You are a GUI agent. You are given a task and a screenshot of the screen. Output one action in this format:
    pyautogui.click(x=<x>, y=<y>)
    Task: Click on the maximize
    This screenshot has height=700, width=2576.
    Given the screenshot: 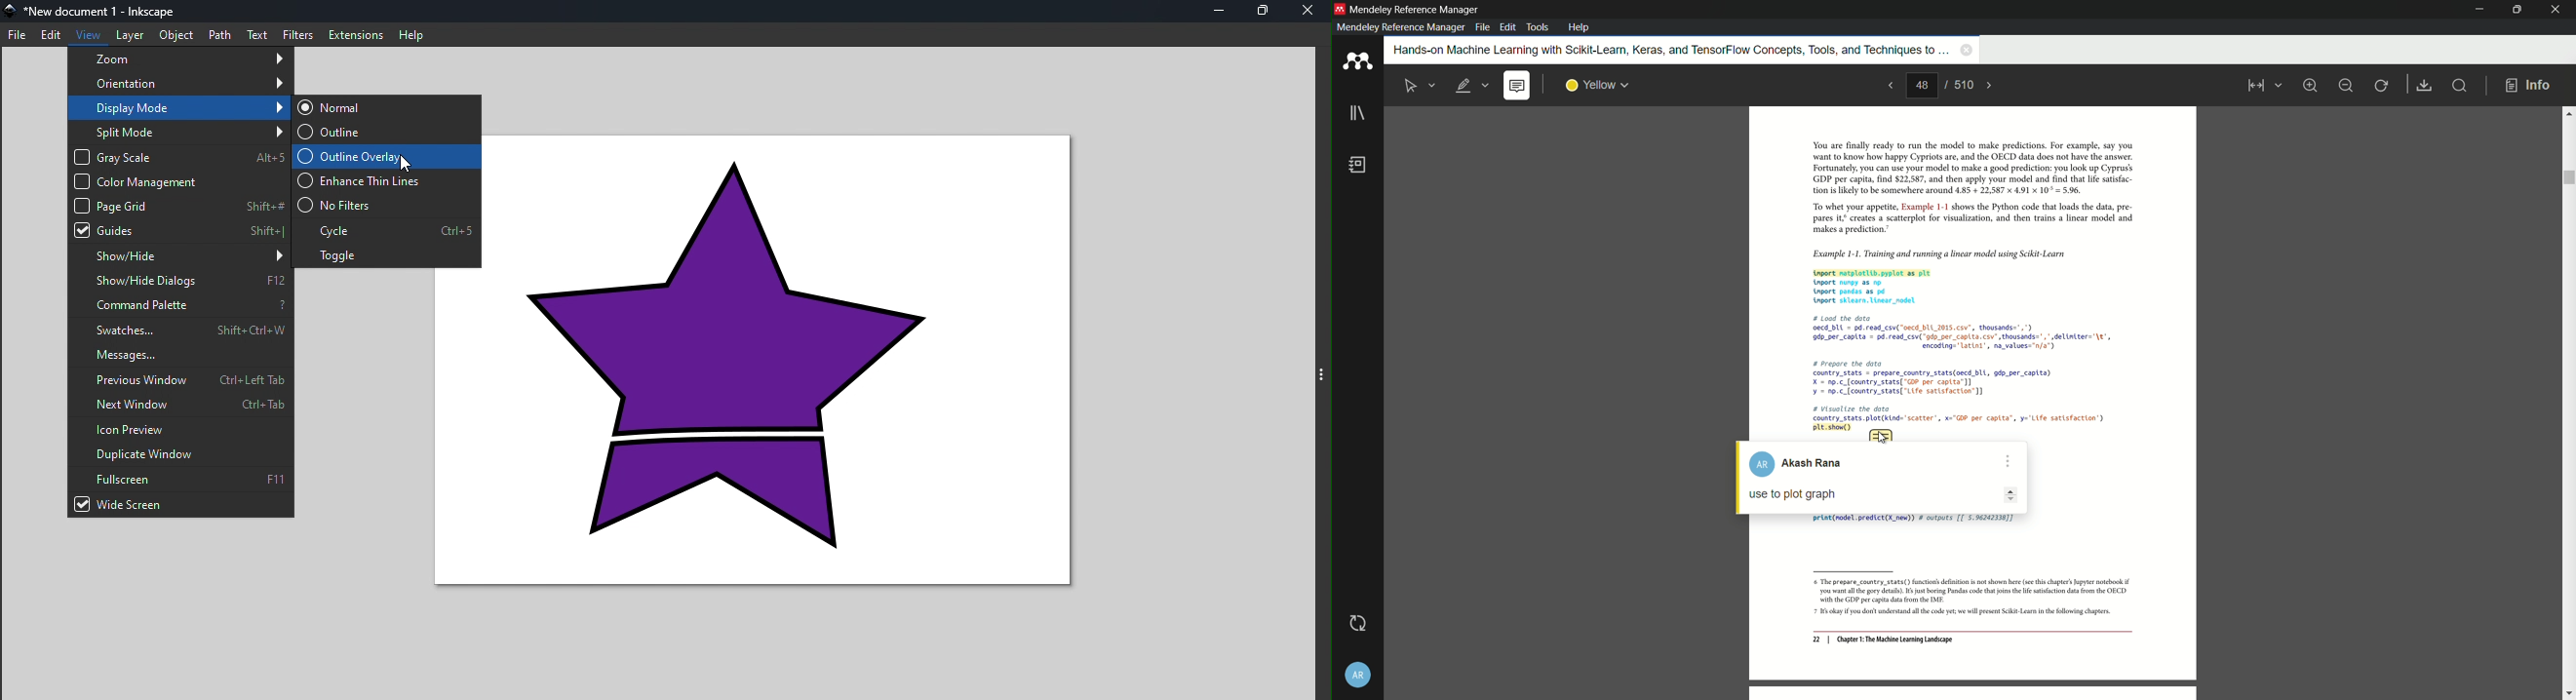 What is the action you would take?
    pyautogui.click(x=2515, y=9)
    